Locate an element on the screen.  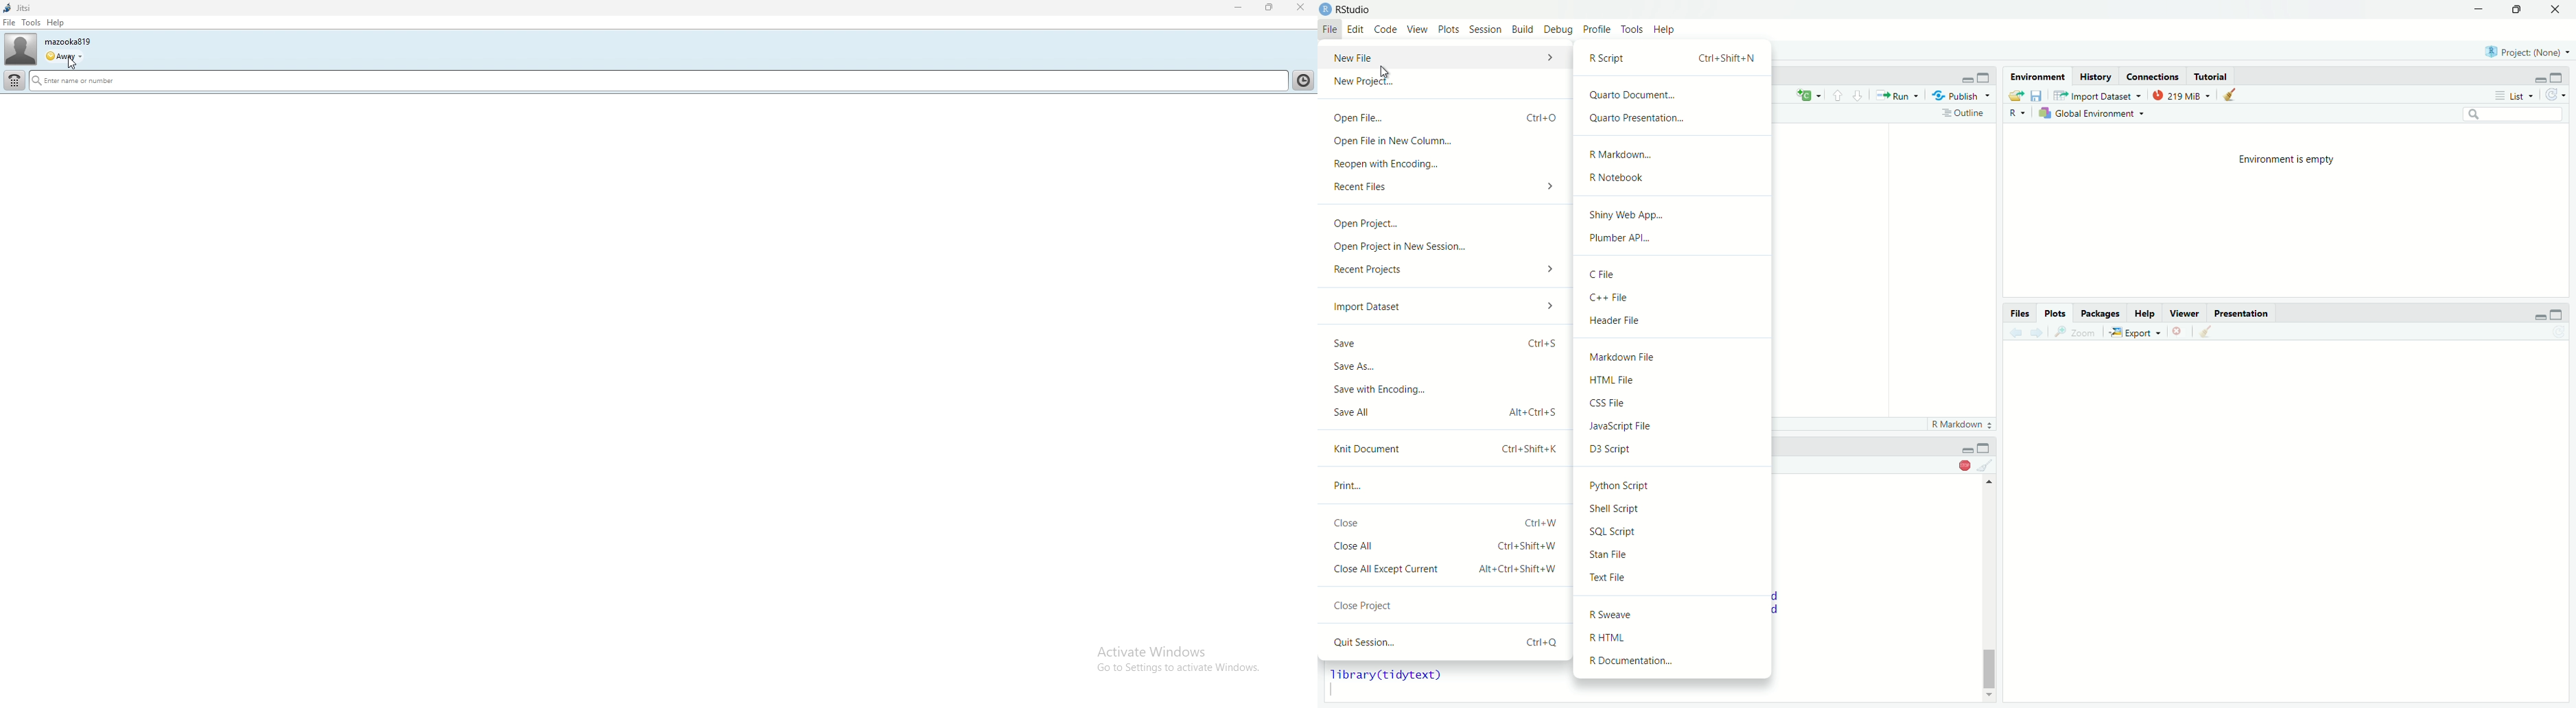
help is located at coordinates (55, 23).